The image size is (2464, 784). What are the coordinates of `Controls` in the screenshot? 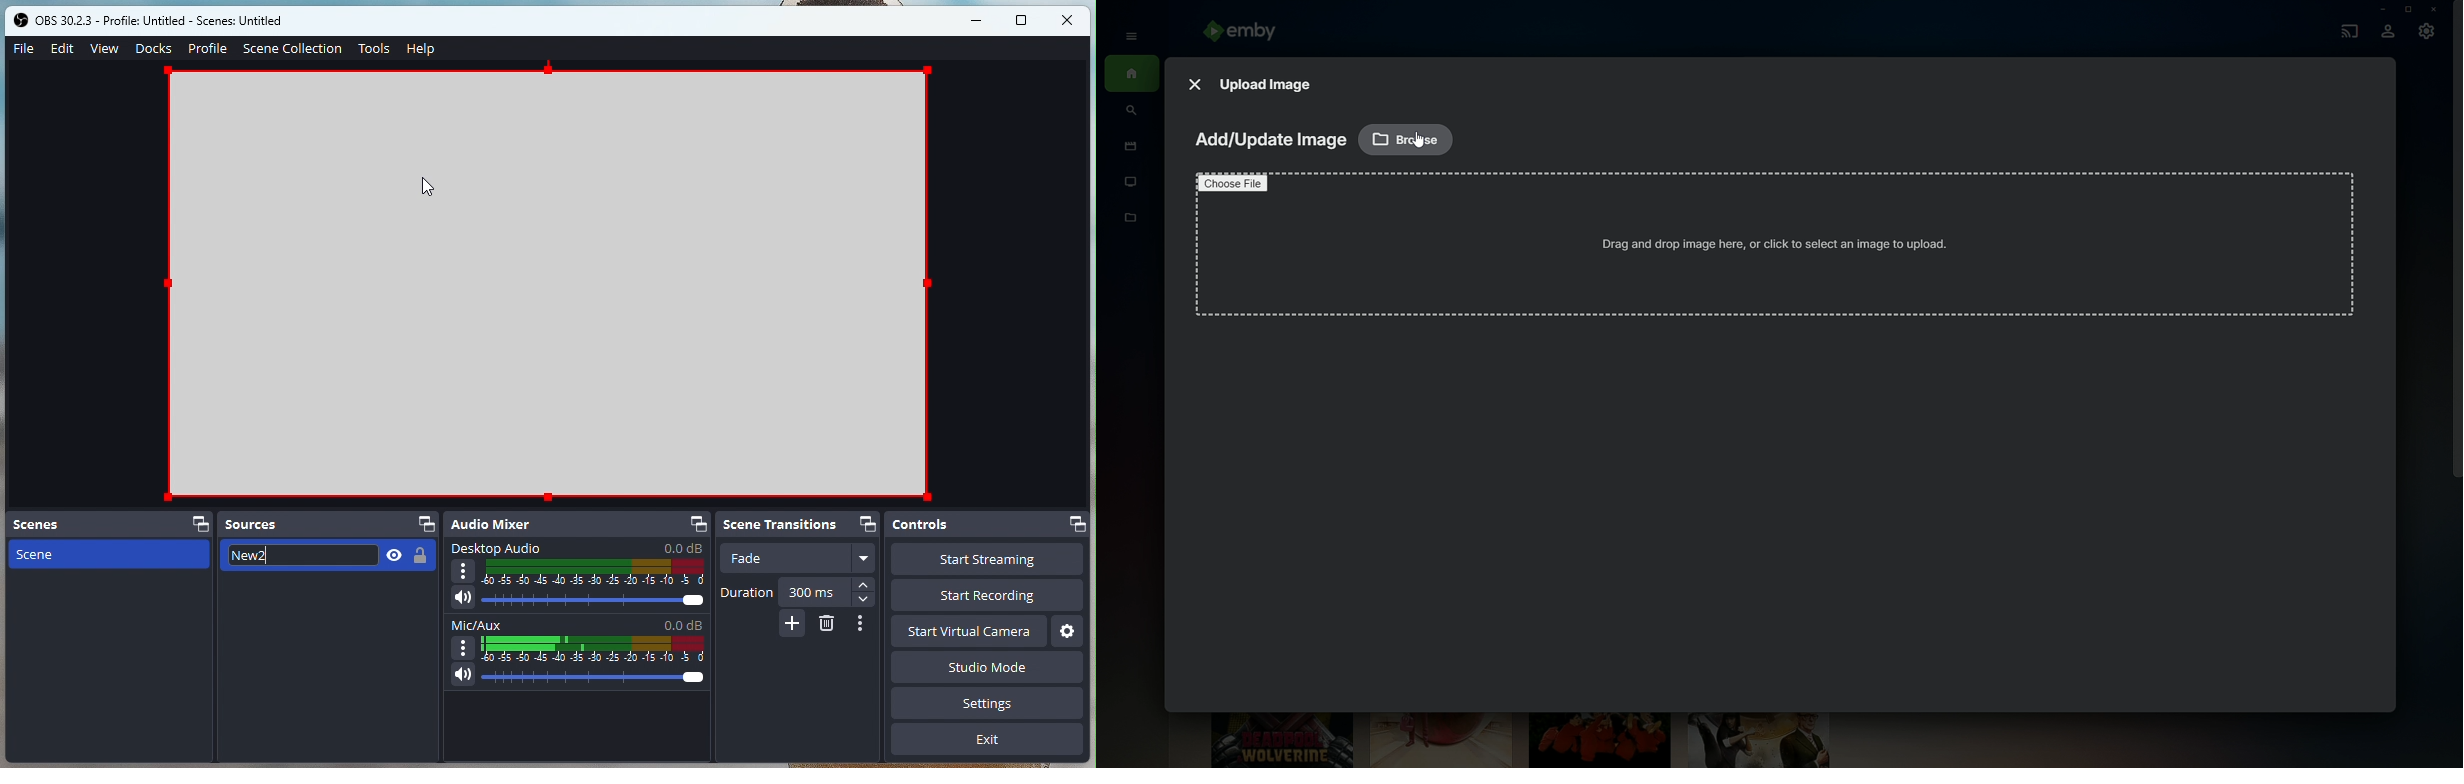 It's located at (988, 527).